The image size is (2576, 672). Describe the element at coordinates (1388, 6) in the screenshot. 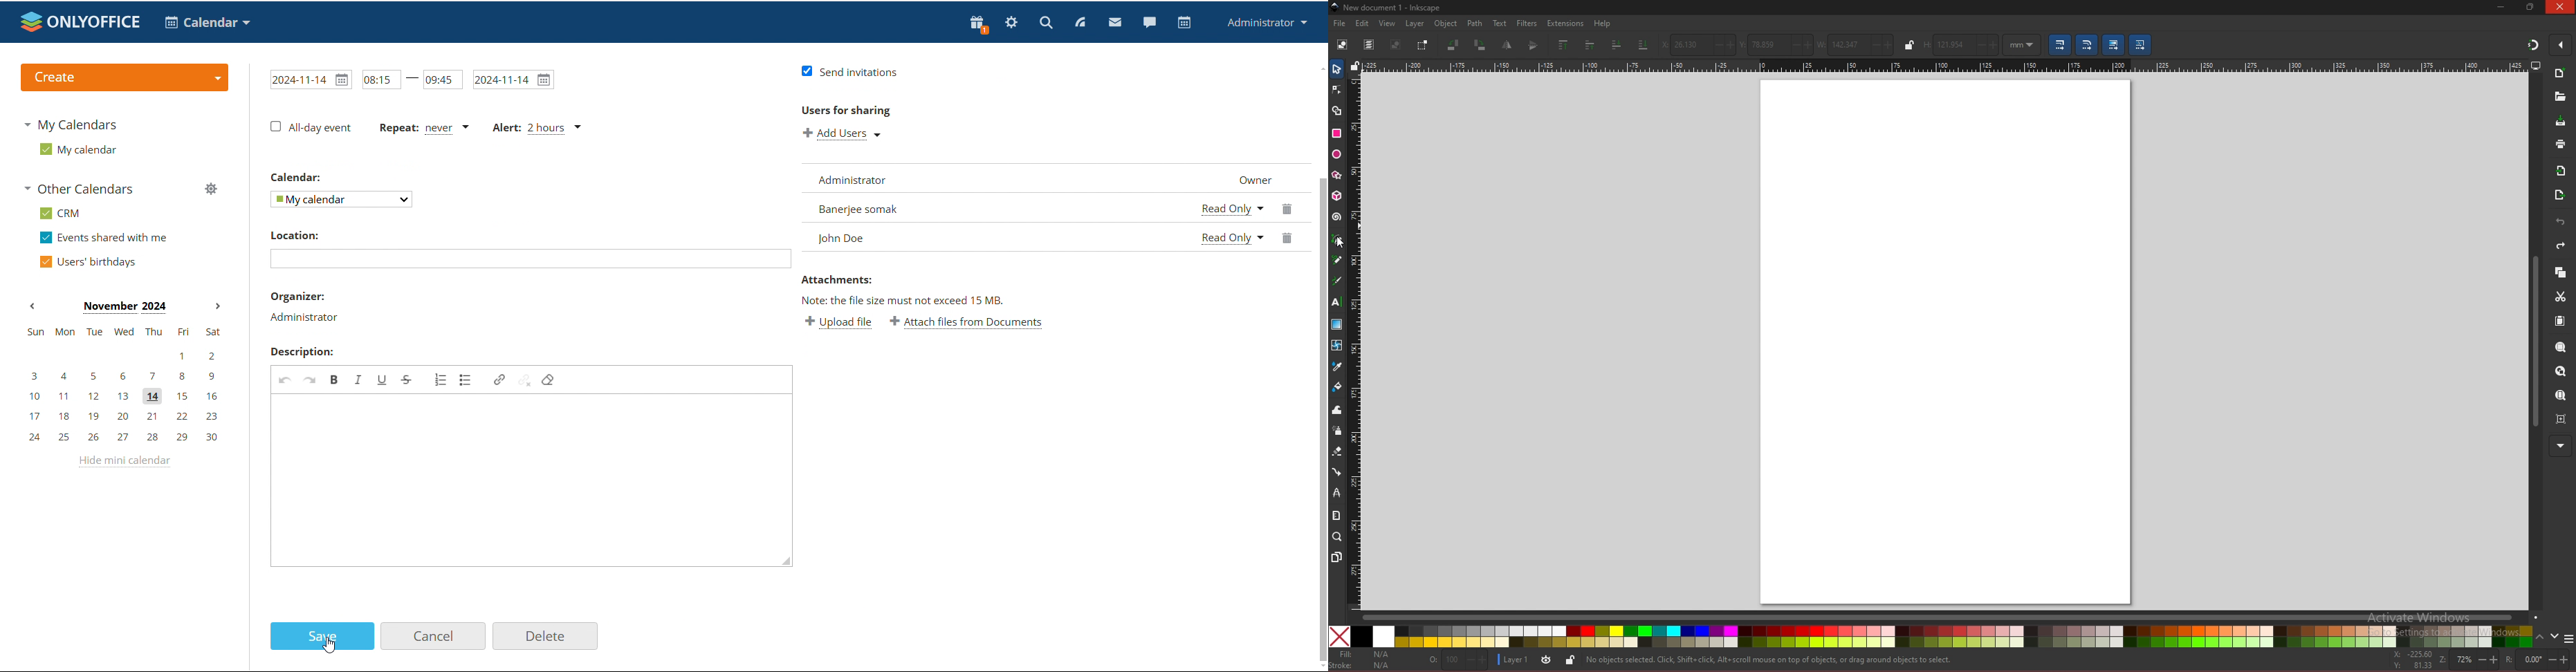

I see `title` at that location.